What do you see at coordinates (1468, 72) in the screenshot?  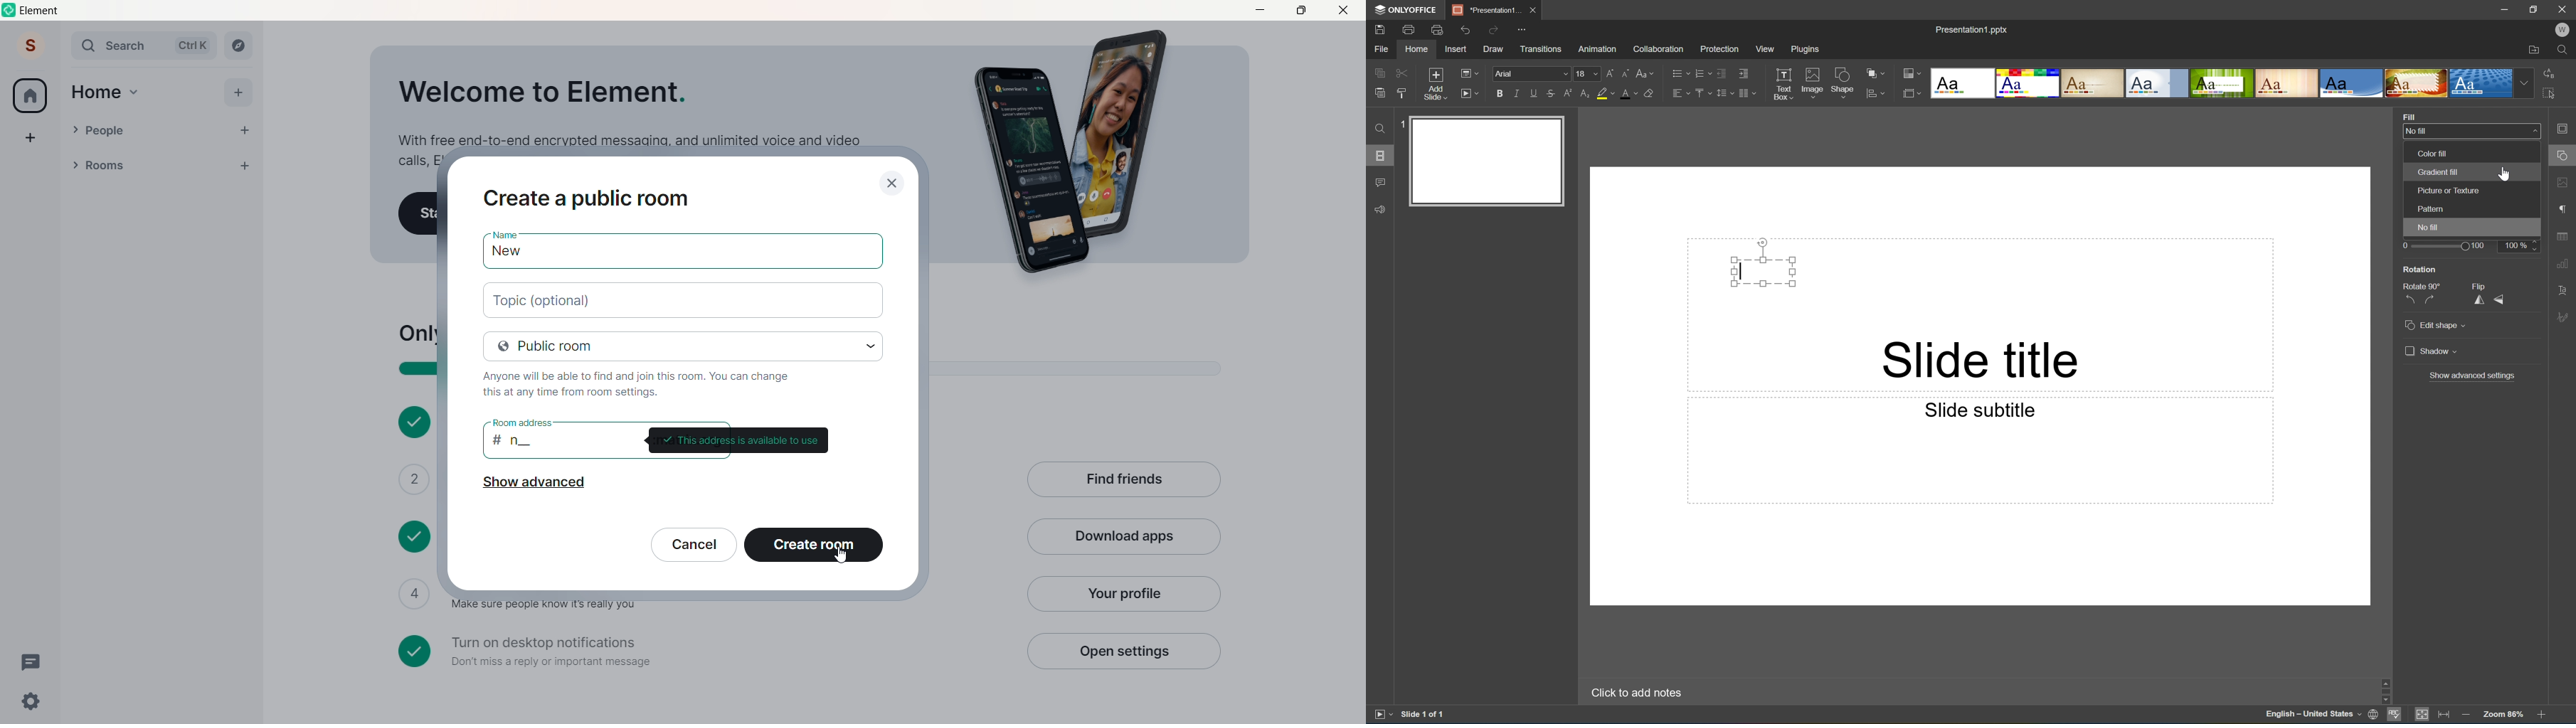 I see `Change slide layout` at bounding box center [1468, 72].